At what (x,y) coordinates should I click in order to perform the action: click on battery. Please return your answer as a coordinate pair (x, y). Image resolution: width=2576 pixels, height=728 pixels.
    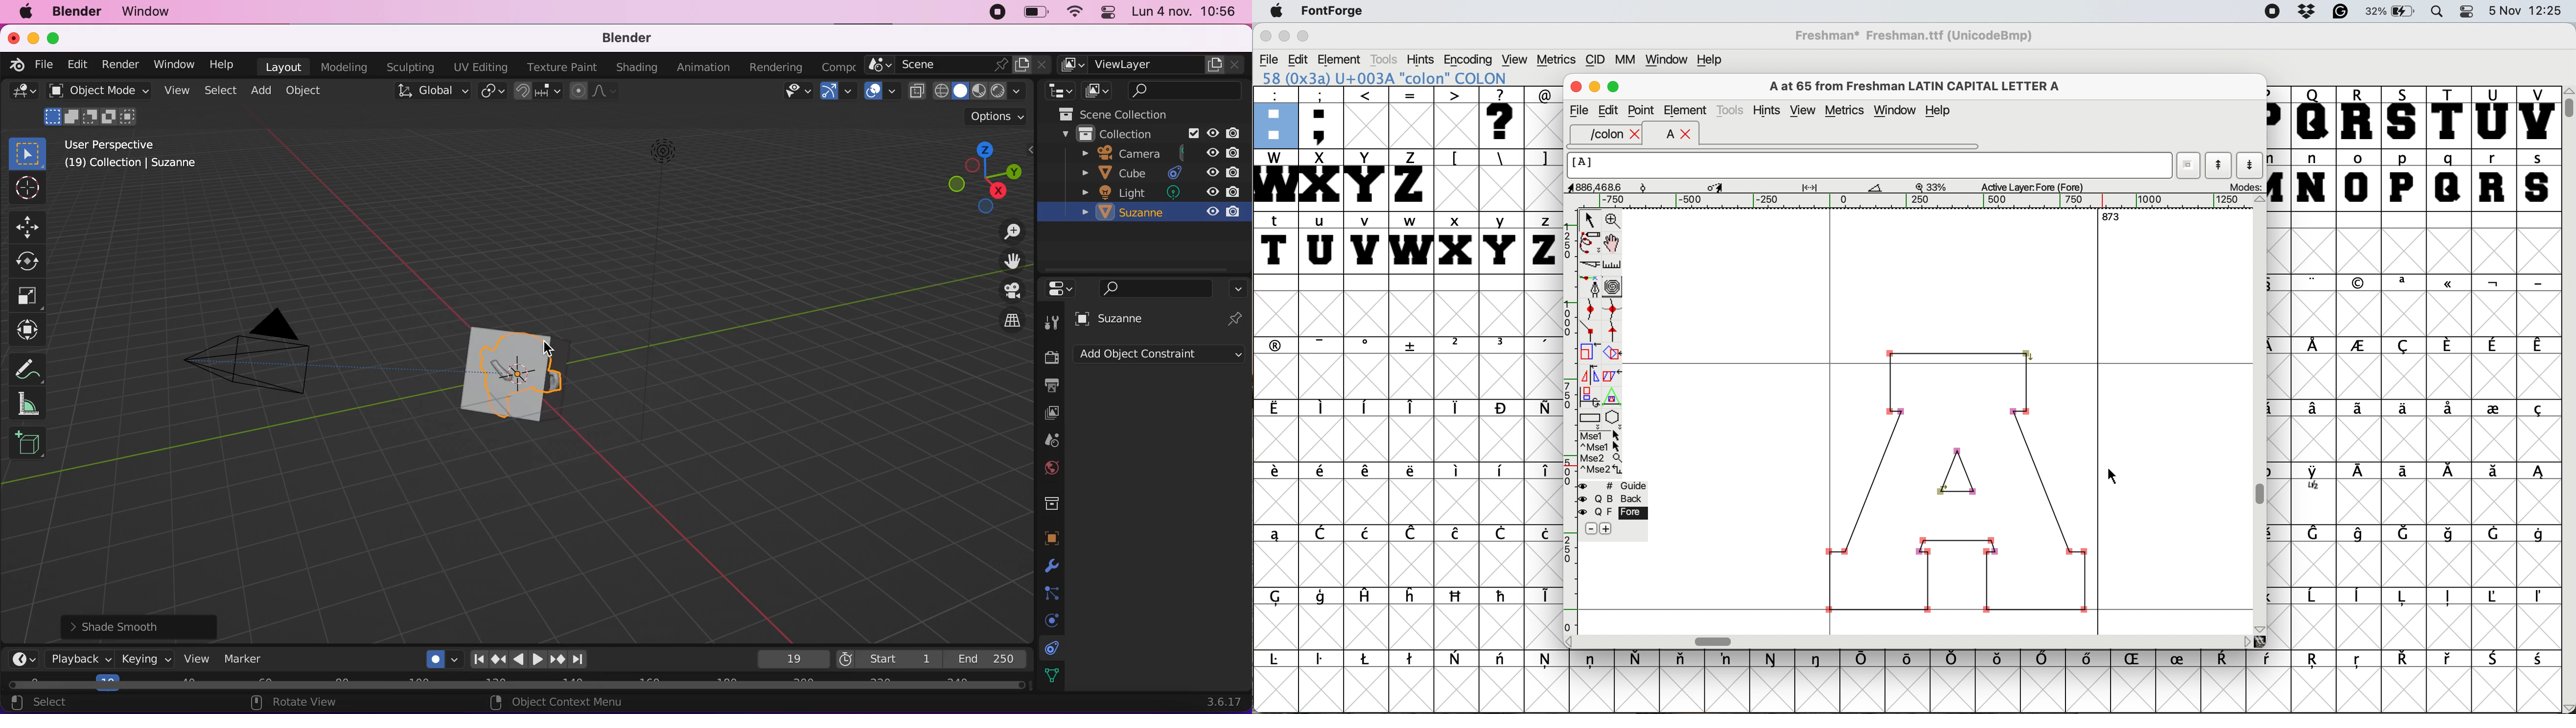
    Looking at the image, I should click on (1033, 12).